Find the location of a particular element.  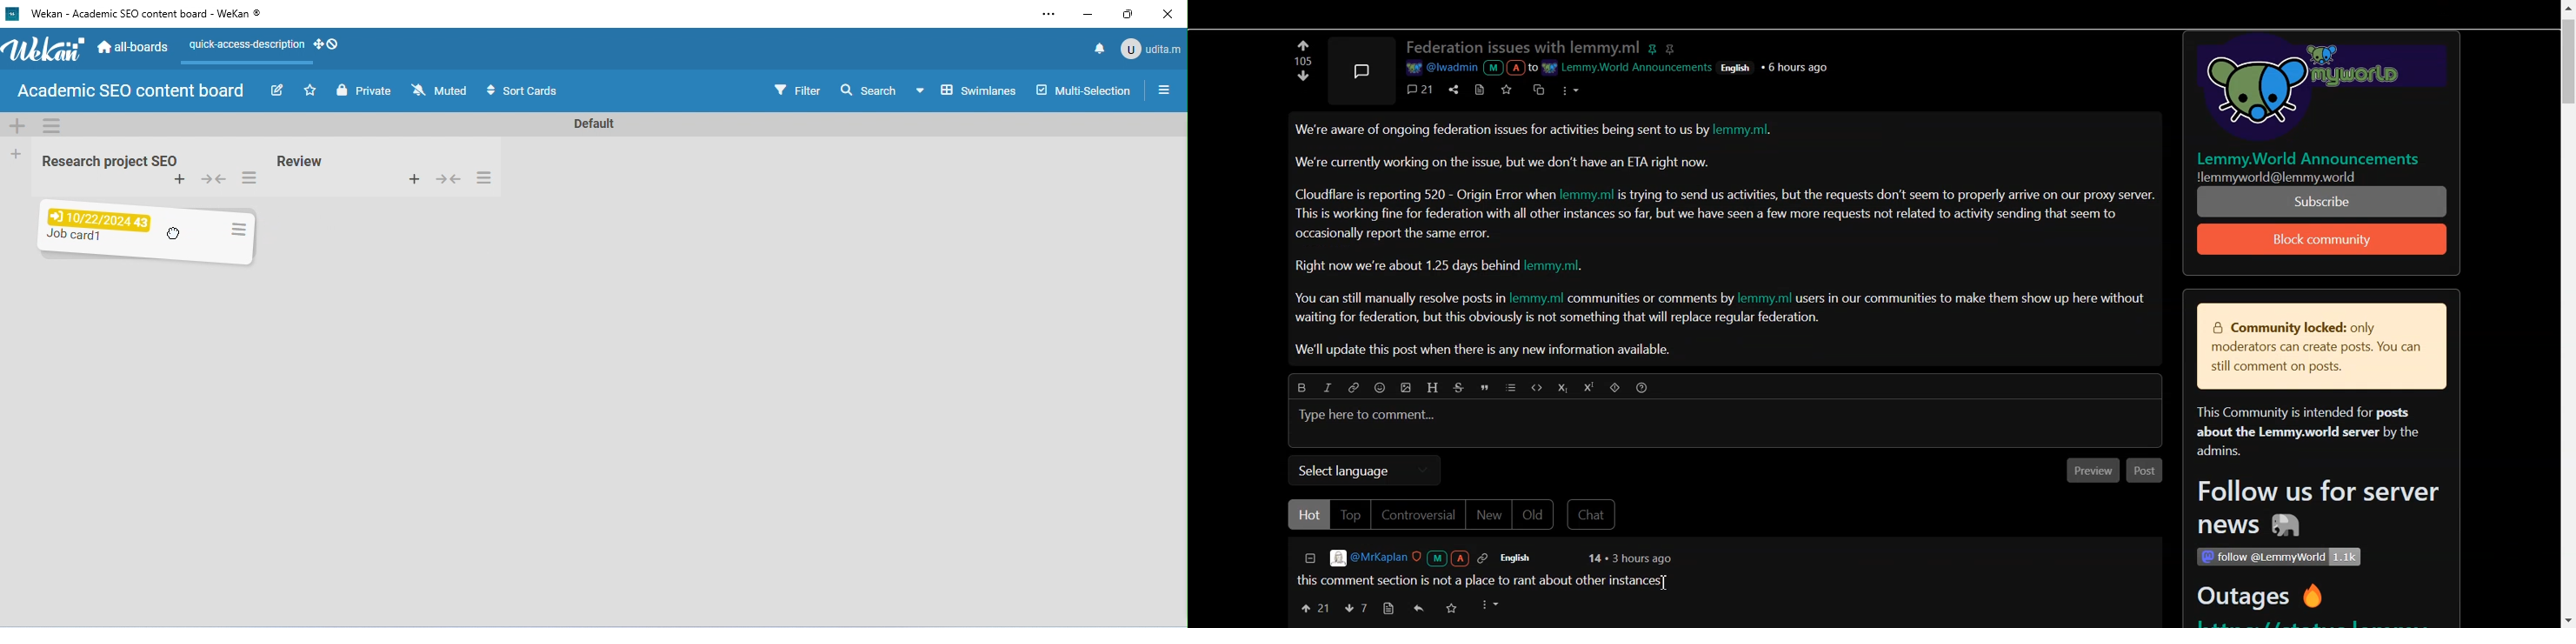

settings and more is located at coordinates (1048, 15).